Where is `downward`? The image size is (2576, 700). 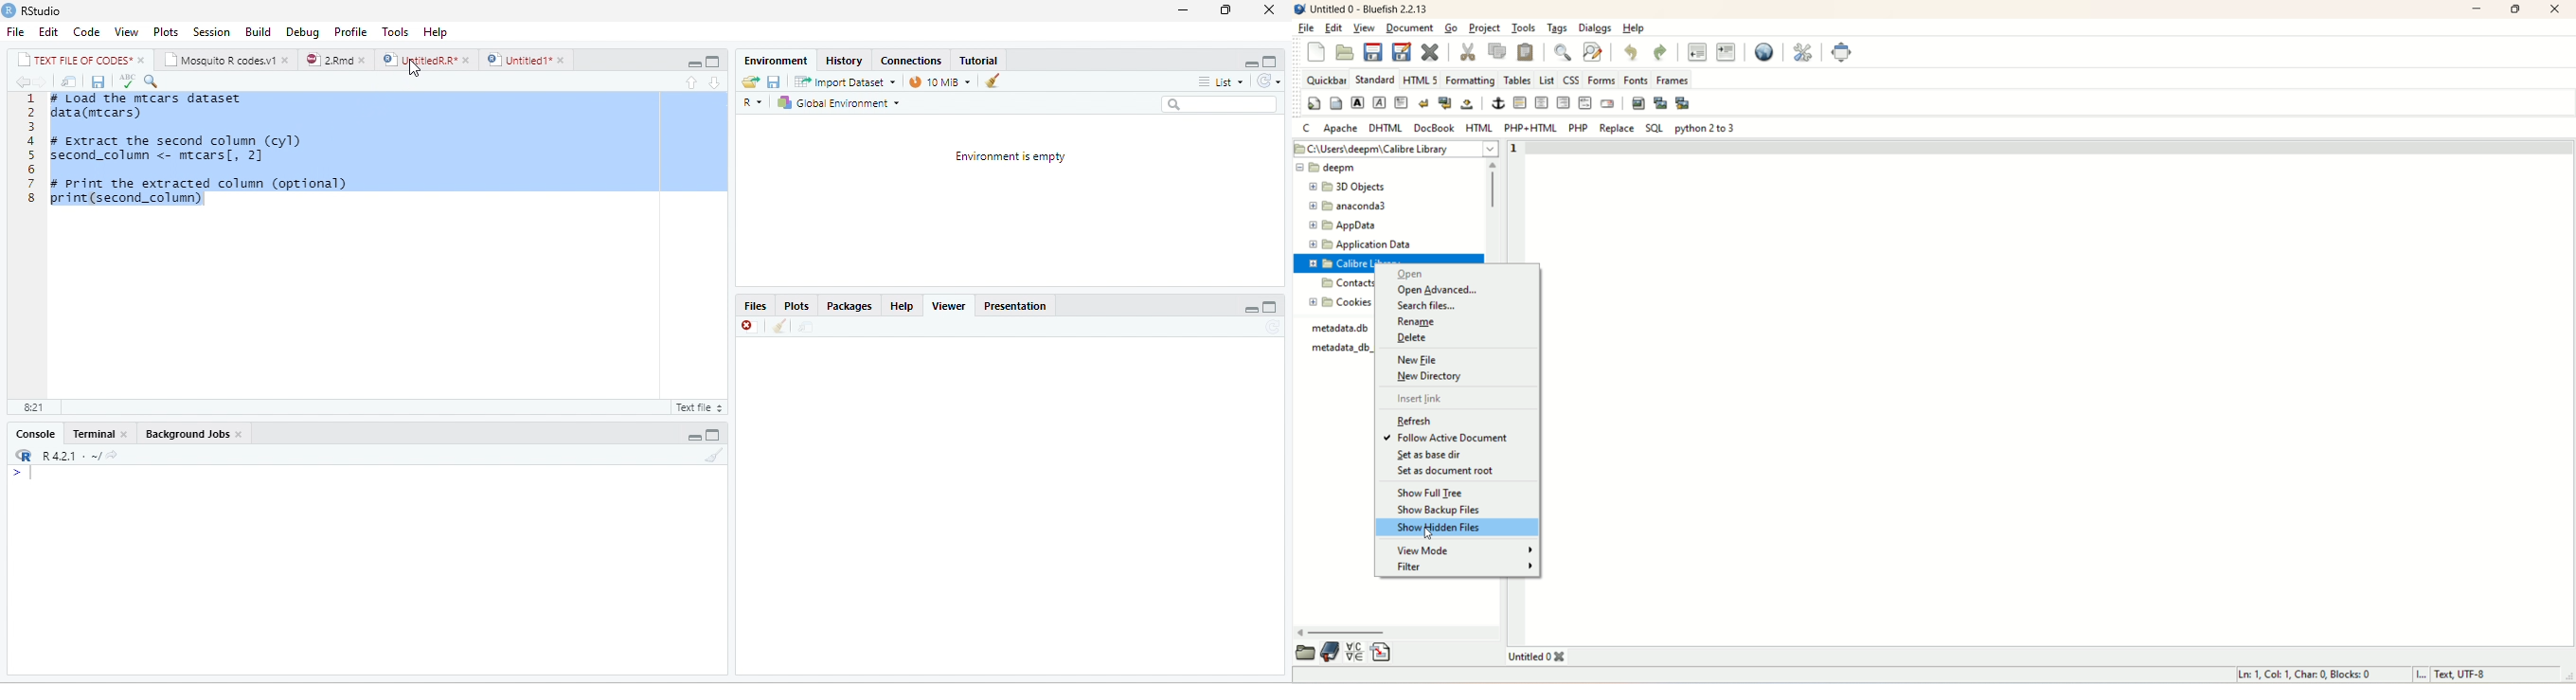
downward is located at coordinates (715, 82).